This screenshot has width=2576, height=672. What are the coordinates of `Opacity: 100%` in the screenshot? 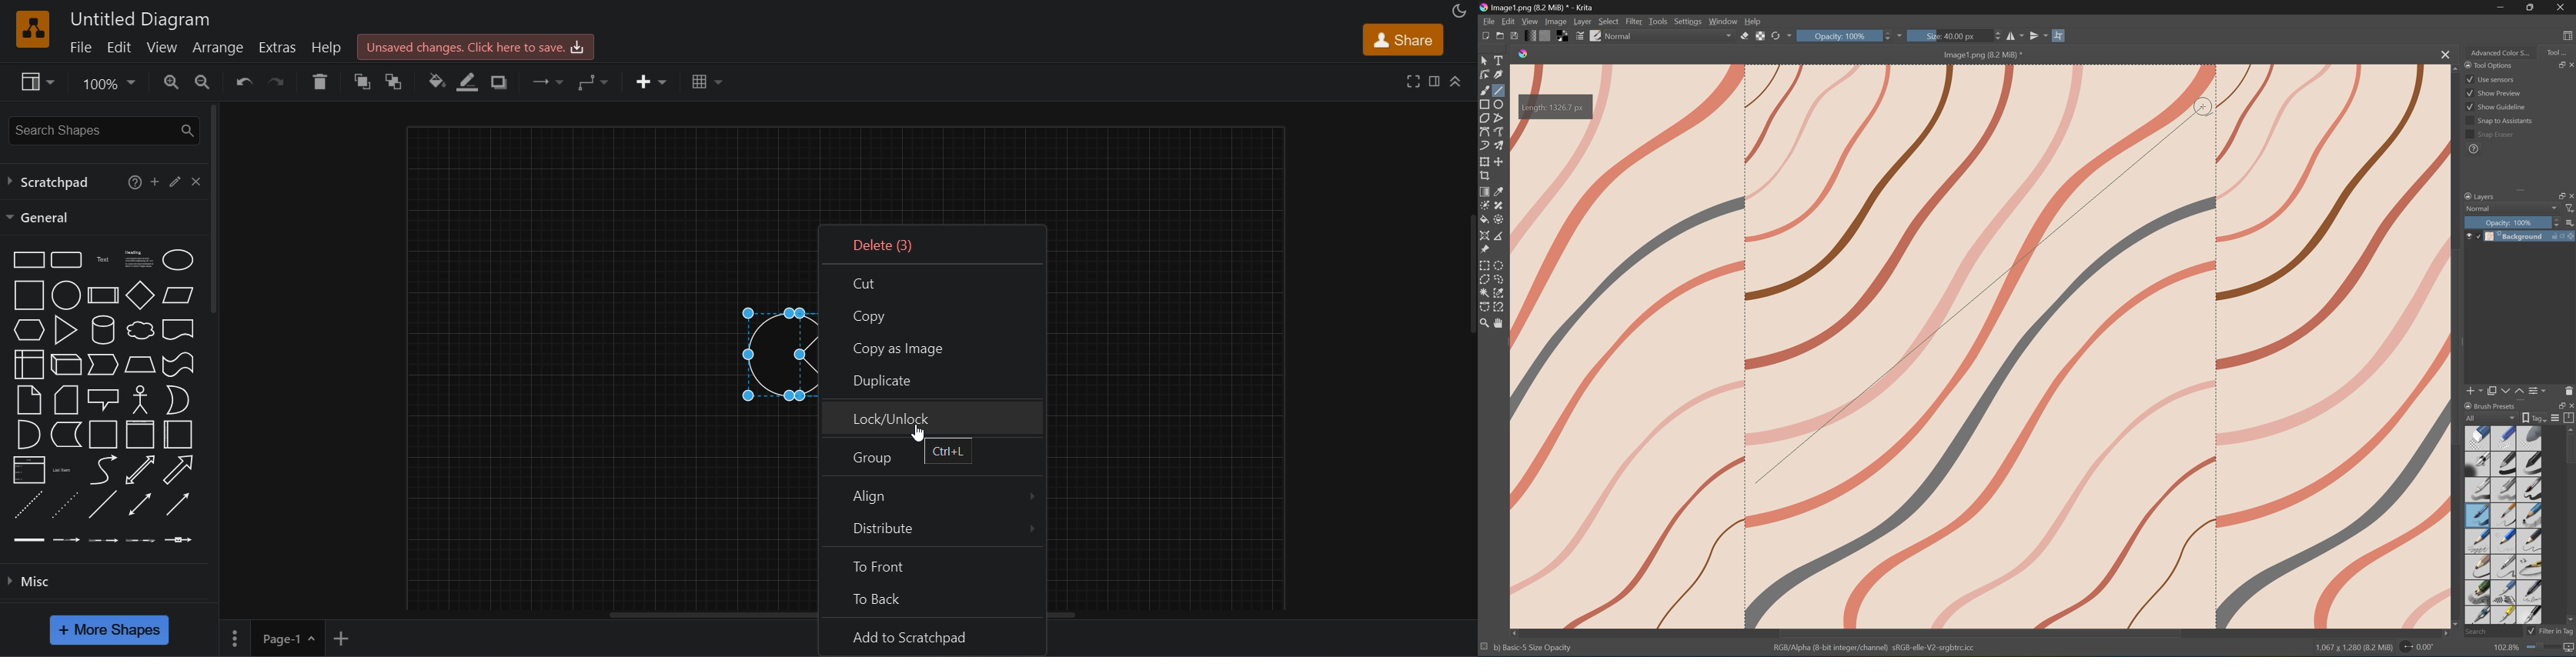 It's located at (2510, 223).